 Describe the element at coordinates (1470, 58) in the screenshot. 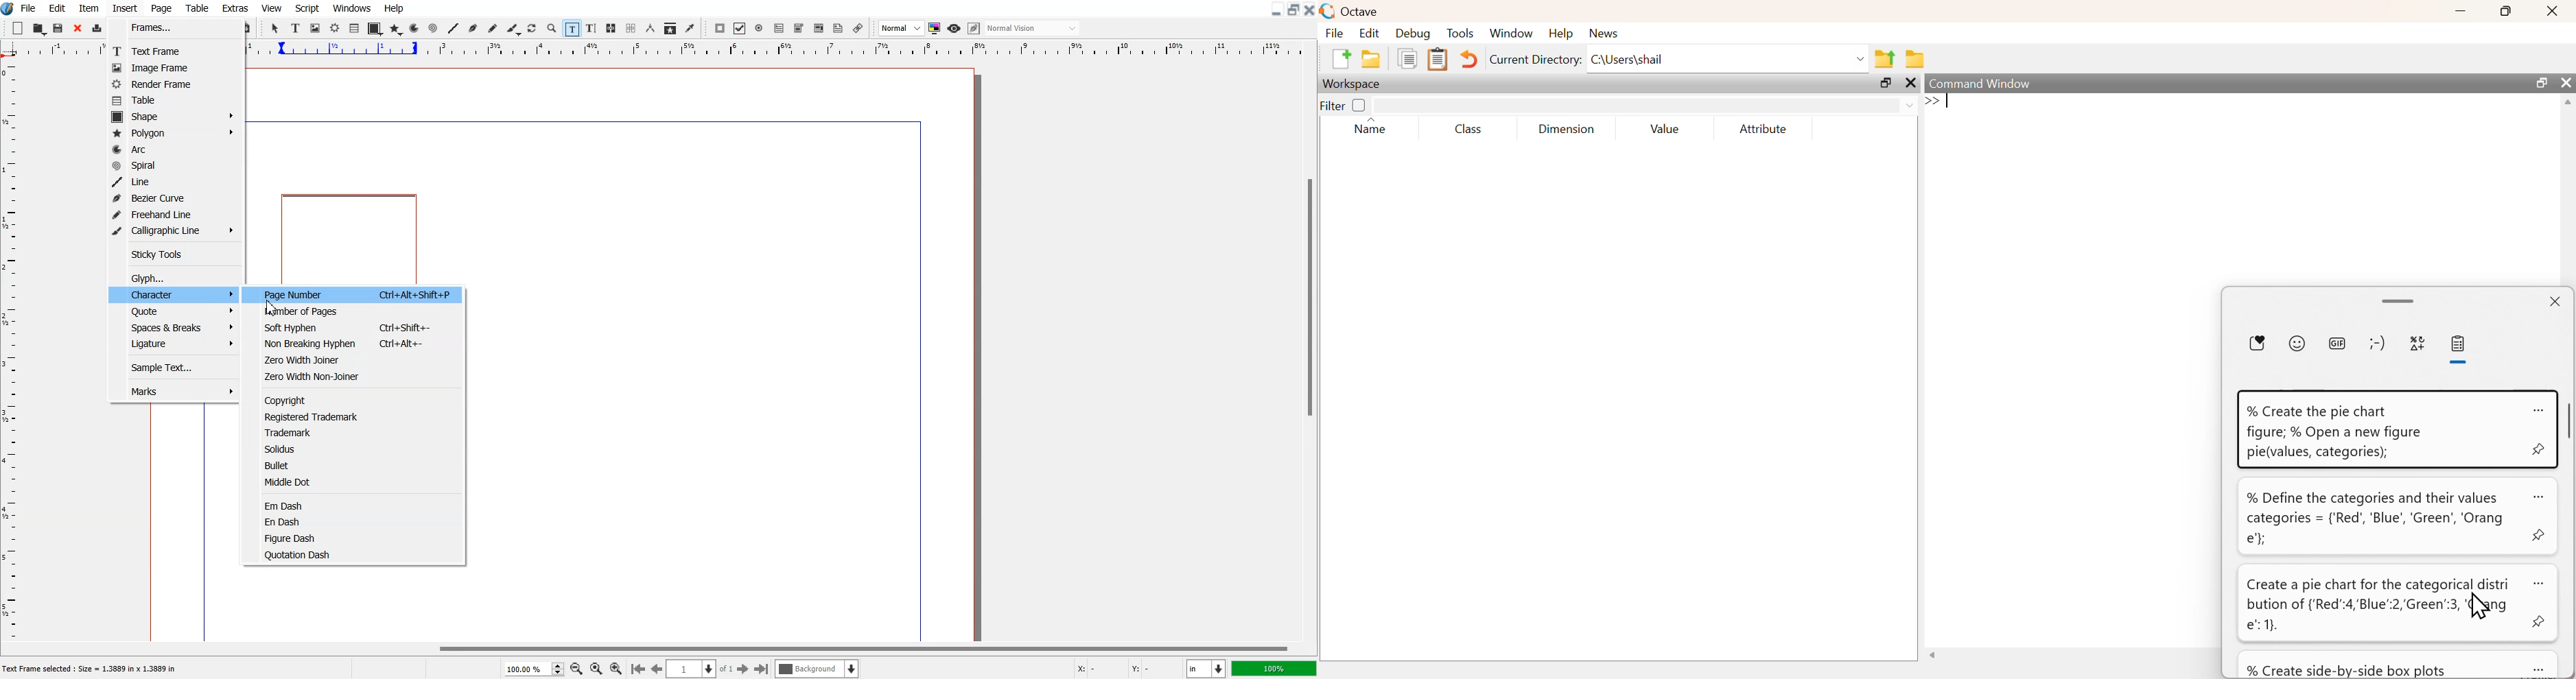

I see `Undo` at that location.